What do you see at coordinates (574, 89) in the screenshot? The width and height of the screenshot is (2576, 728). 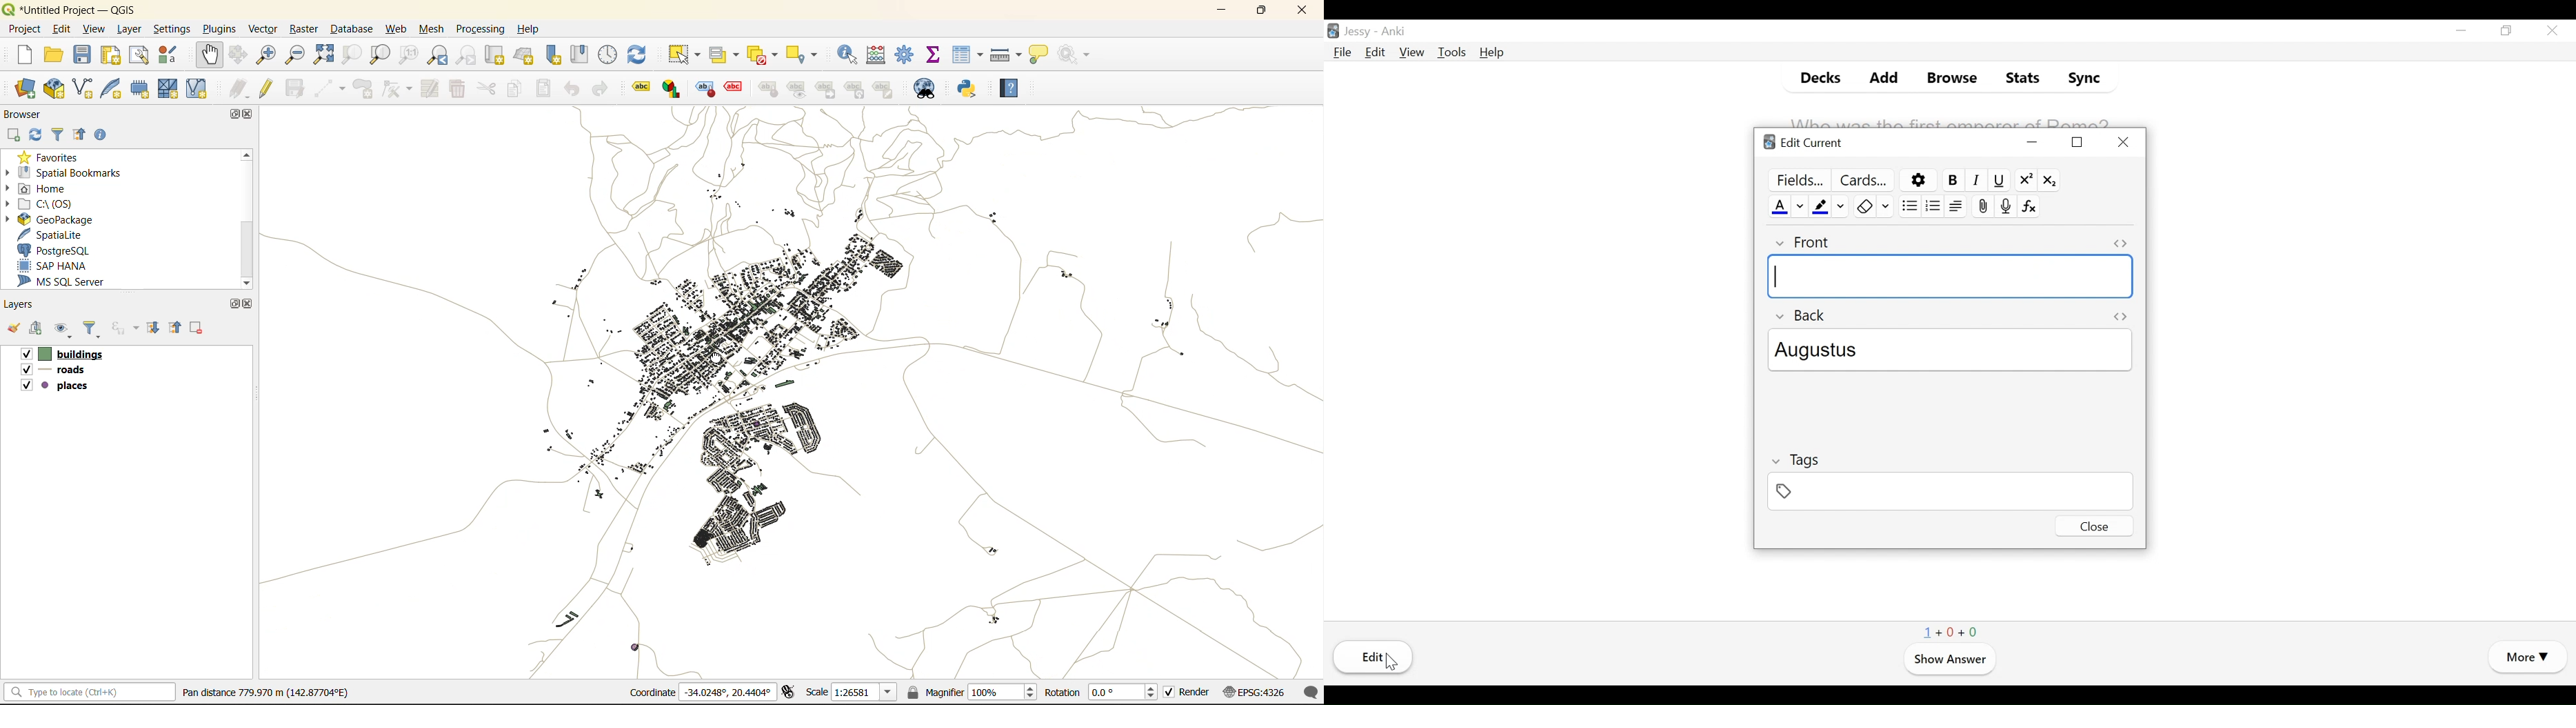 I see `undo` at bounding box center [574, 89].